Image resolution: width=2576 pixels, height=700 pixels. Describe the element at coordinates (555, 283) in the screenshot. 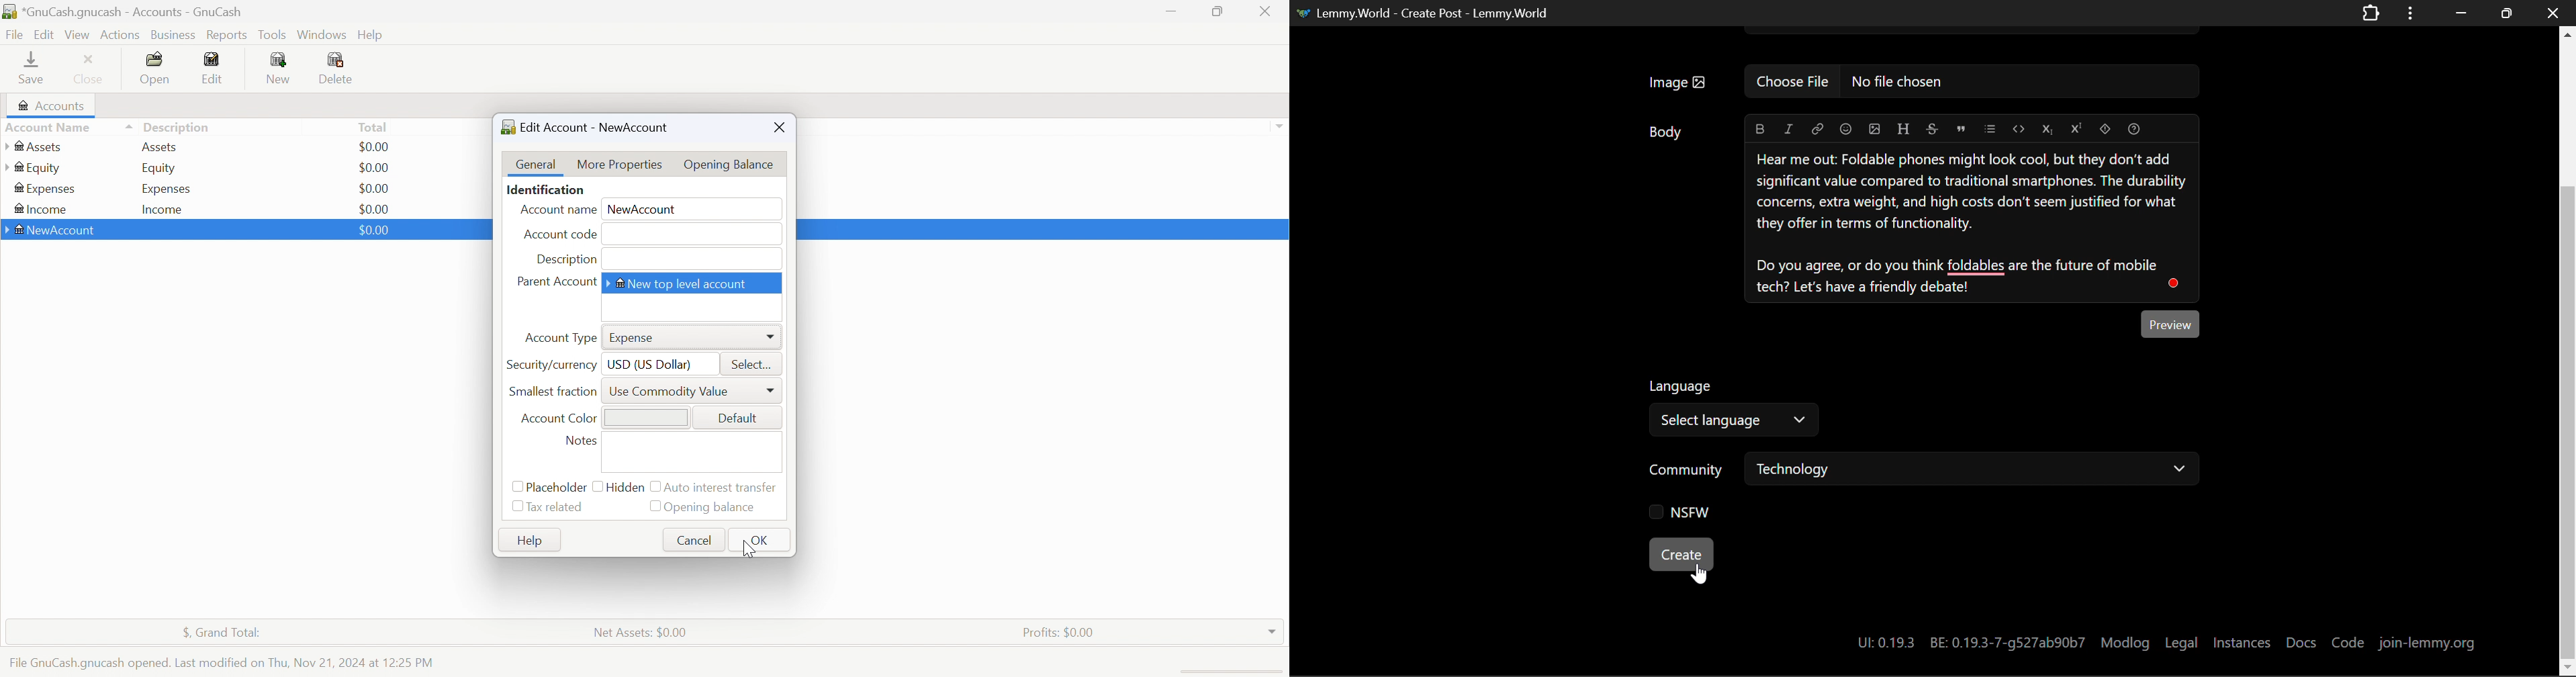

I see `Parent Account` at that location.